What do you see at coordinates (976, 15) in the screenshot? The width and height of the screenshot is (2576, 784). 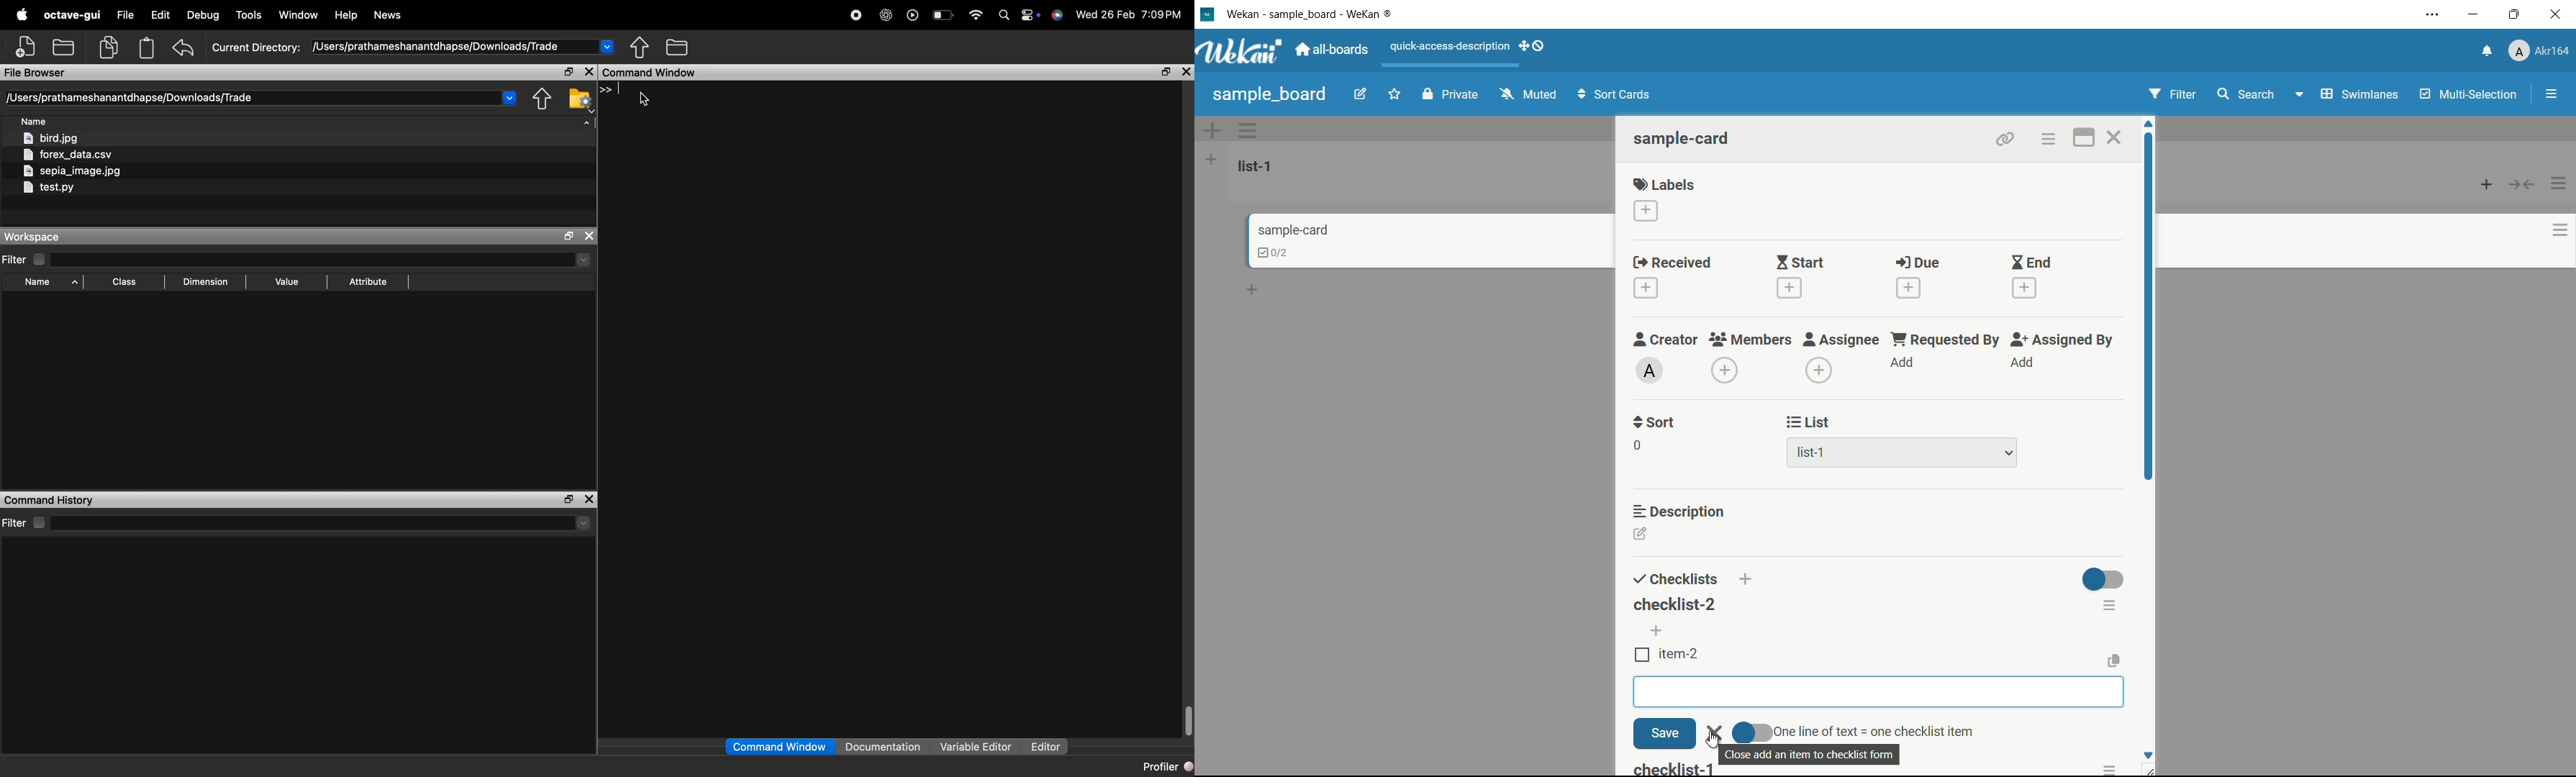 I see `wifi` at bounding box center [976, 15].